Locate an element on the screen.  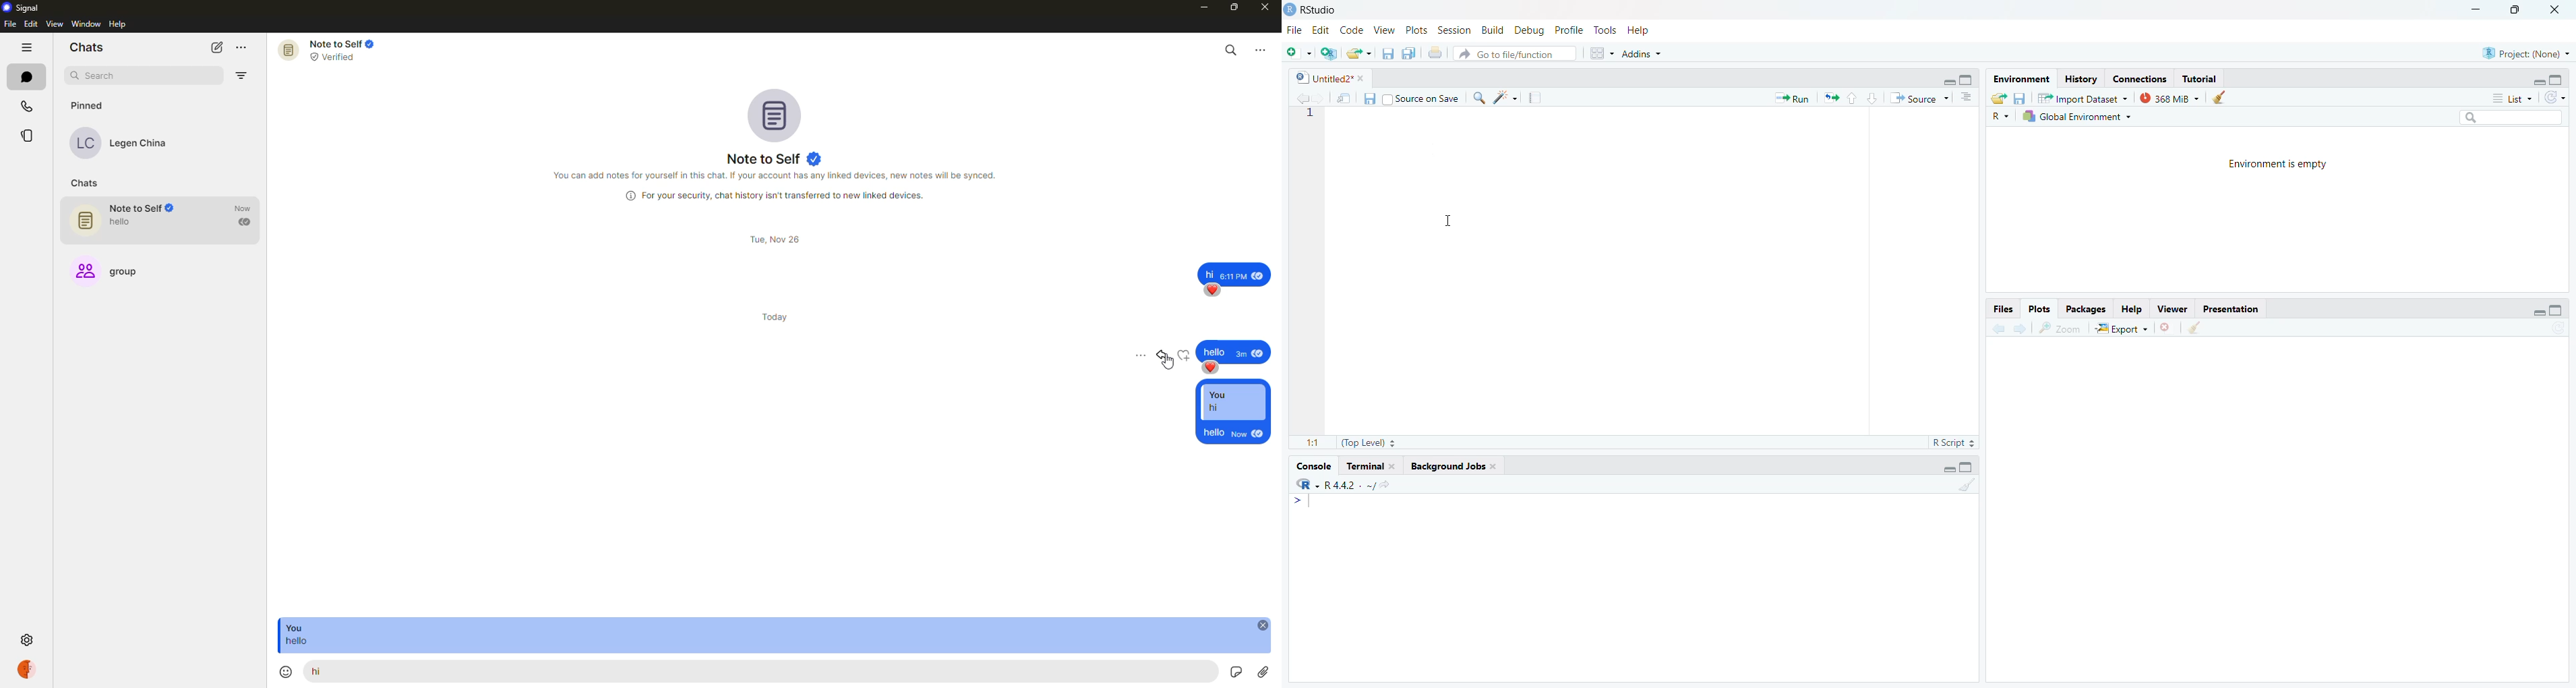
maximise is located at coordinates (1971, 467).